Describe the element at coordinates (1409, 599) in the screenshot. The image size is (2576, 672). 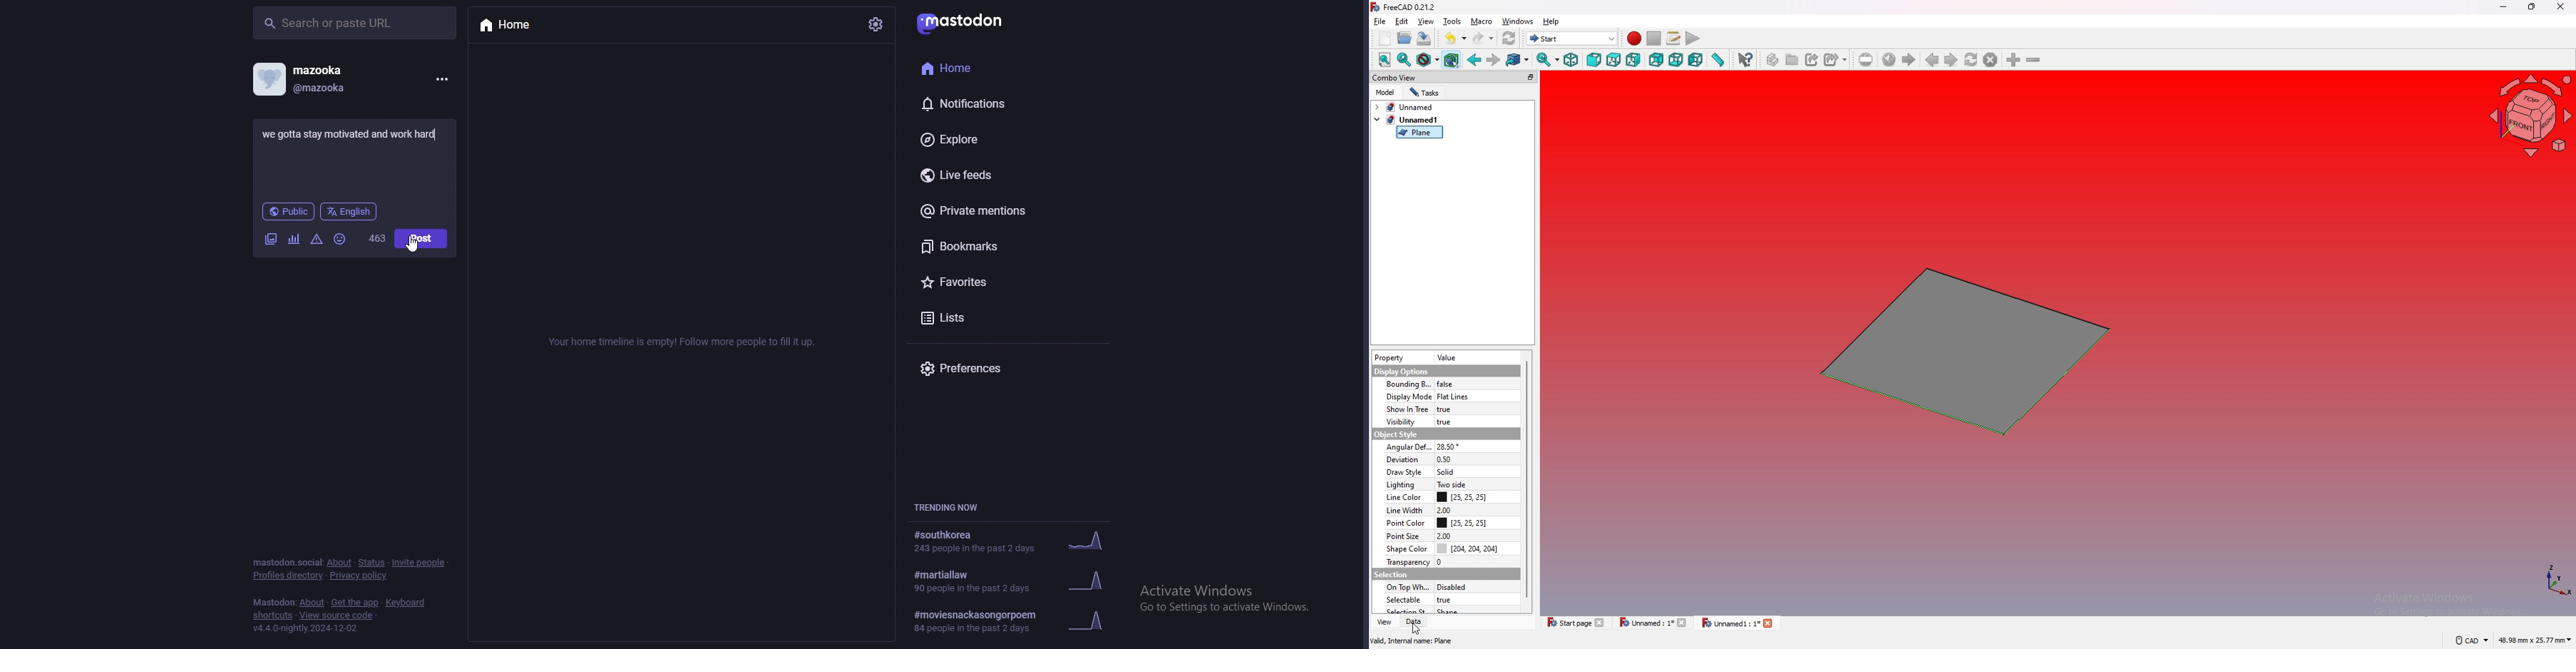
I see `selectable` at that location.